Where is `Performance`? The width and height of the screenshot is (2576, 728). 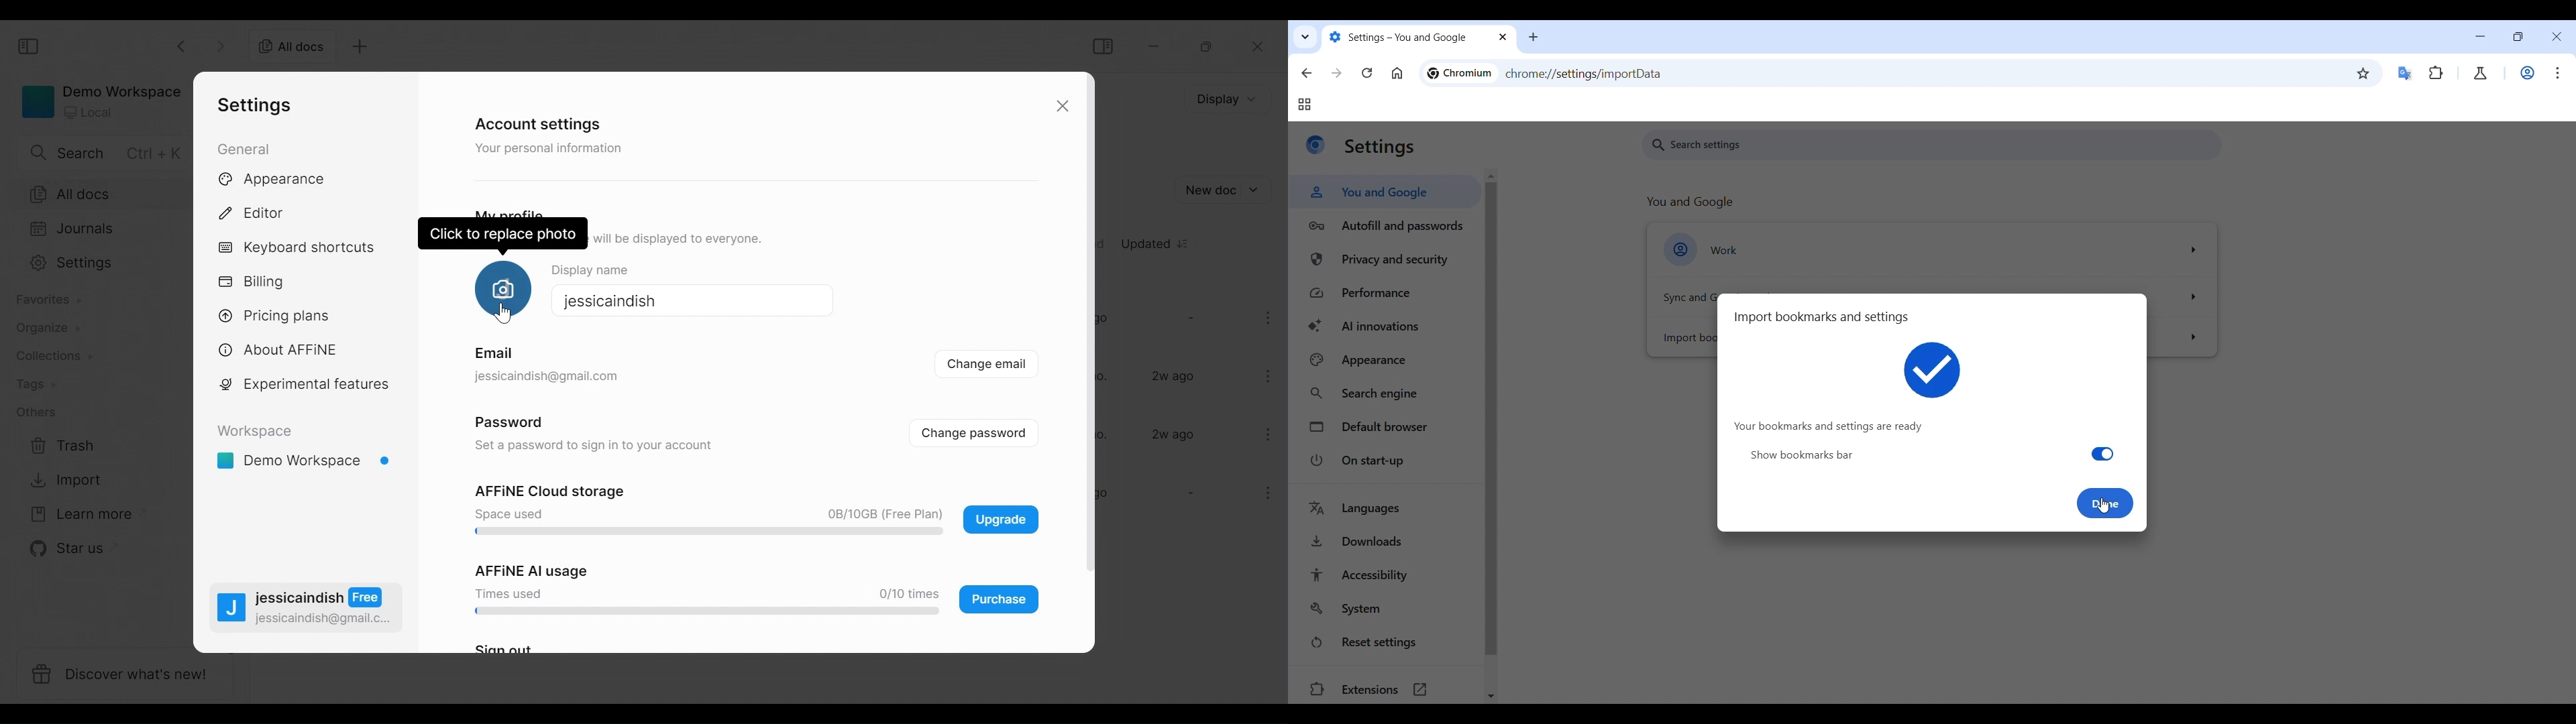 Performance is located at coordinates (1387, 292).